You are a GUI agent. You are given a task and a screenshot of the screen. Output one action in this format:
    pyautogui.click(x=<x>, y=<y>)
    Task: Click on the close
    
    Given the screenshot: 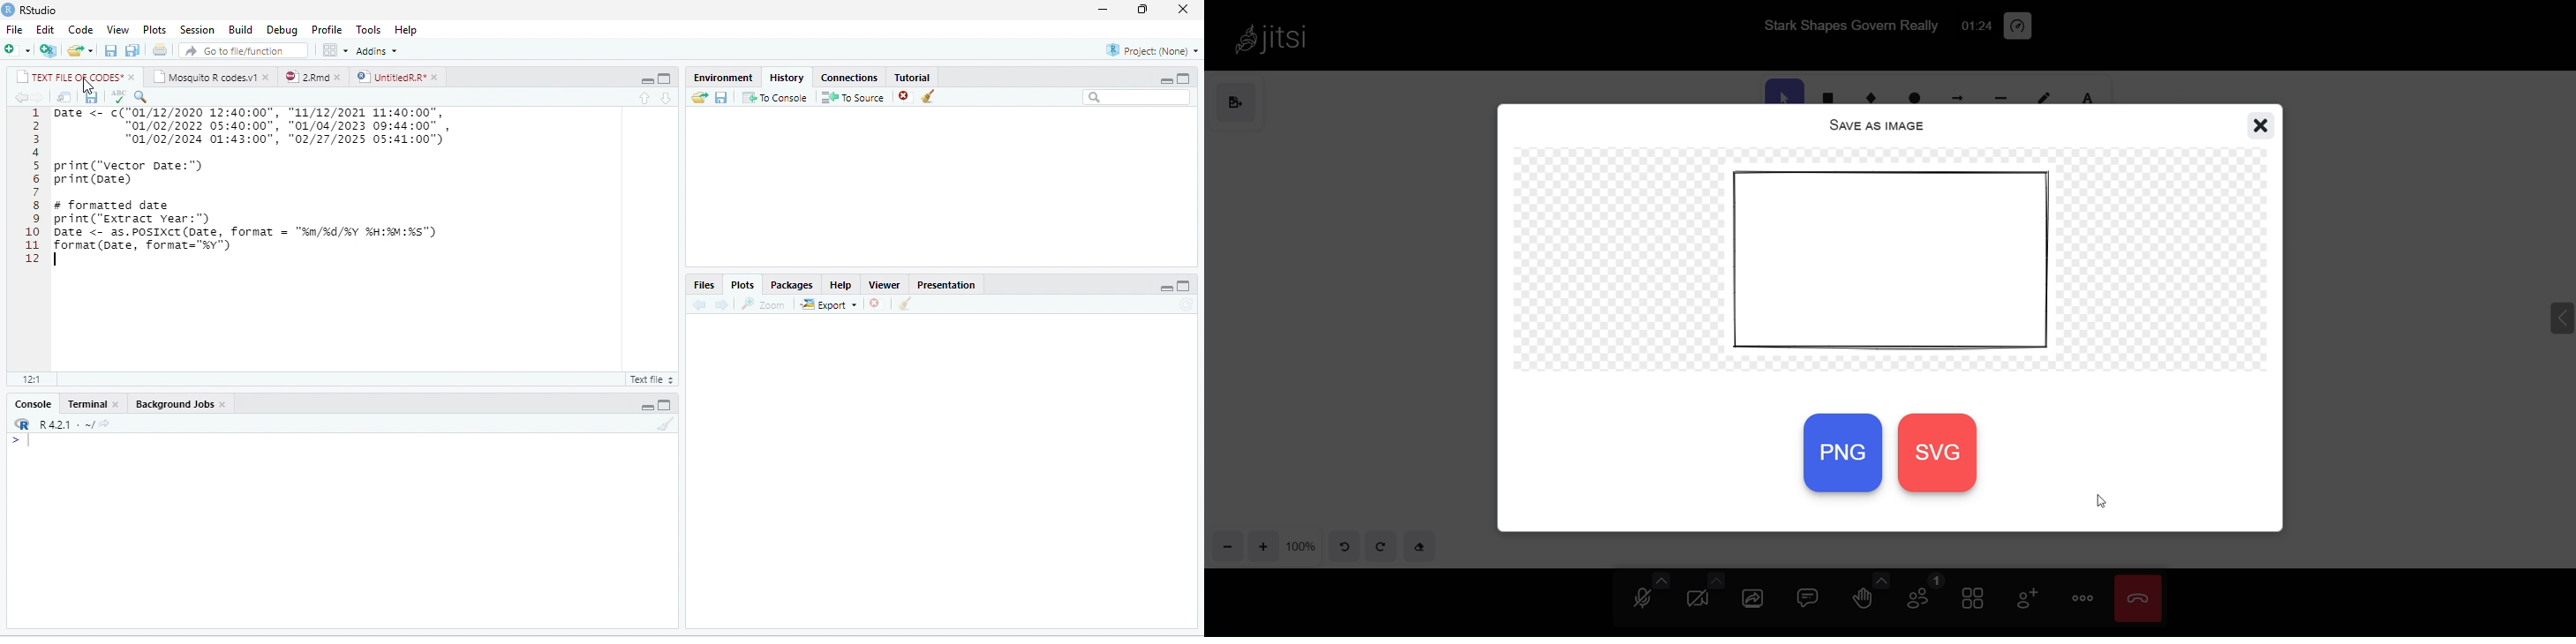 What is the action you would take?
    pyautogui.click(x=436, y=78)
    